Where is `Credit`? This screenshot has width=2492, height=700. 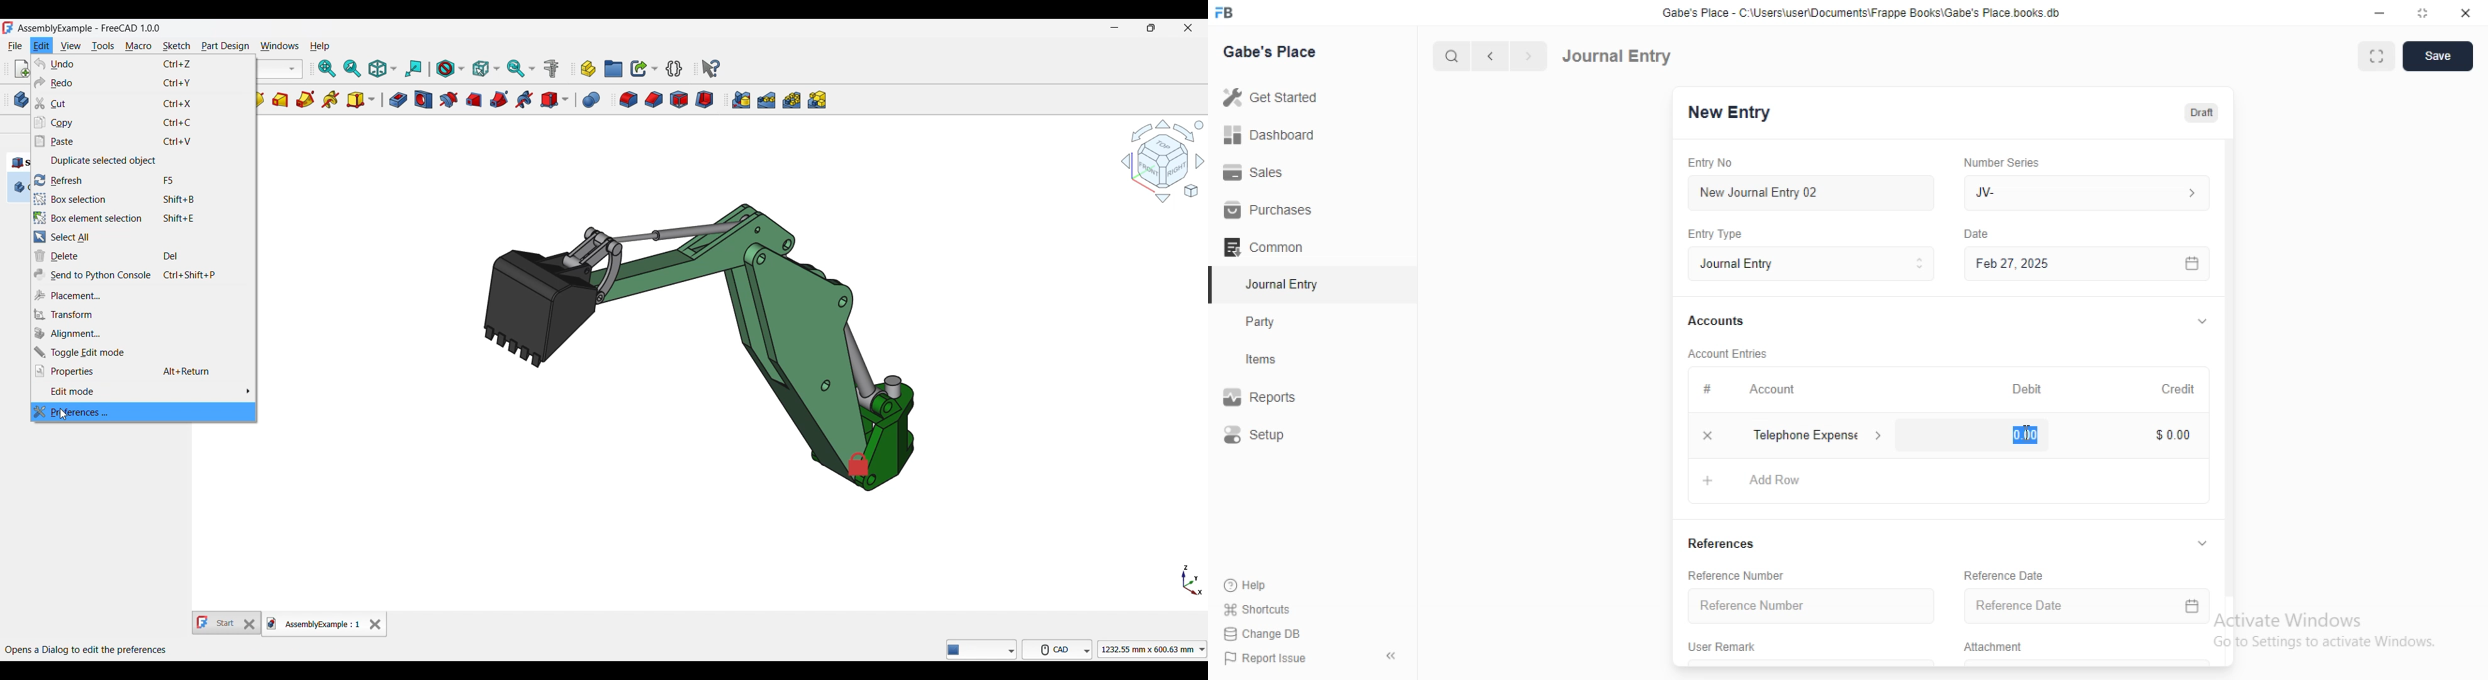
Credit is located at coordinates (2179, 390).